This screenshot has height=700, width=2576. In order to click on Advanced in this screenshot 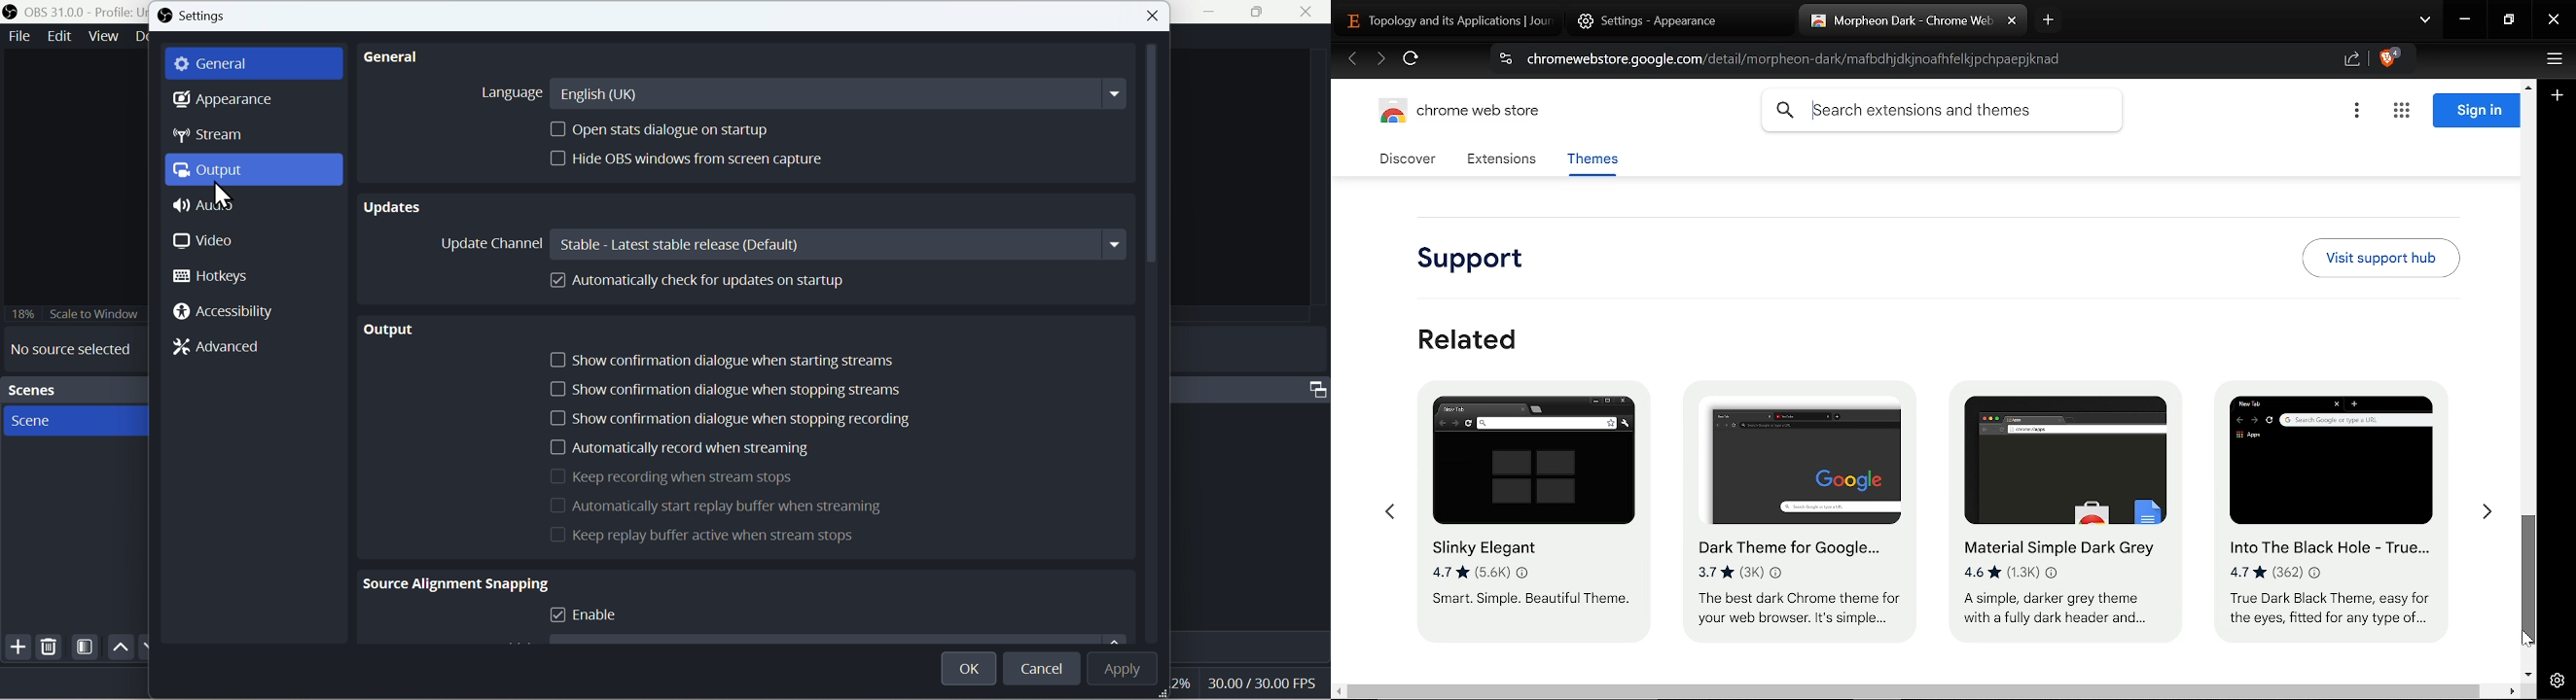, I will do `click(227, 349)`.